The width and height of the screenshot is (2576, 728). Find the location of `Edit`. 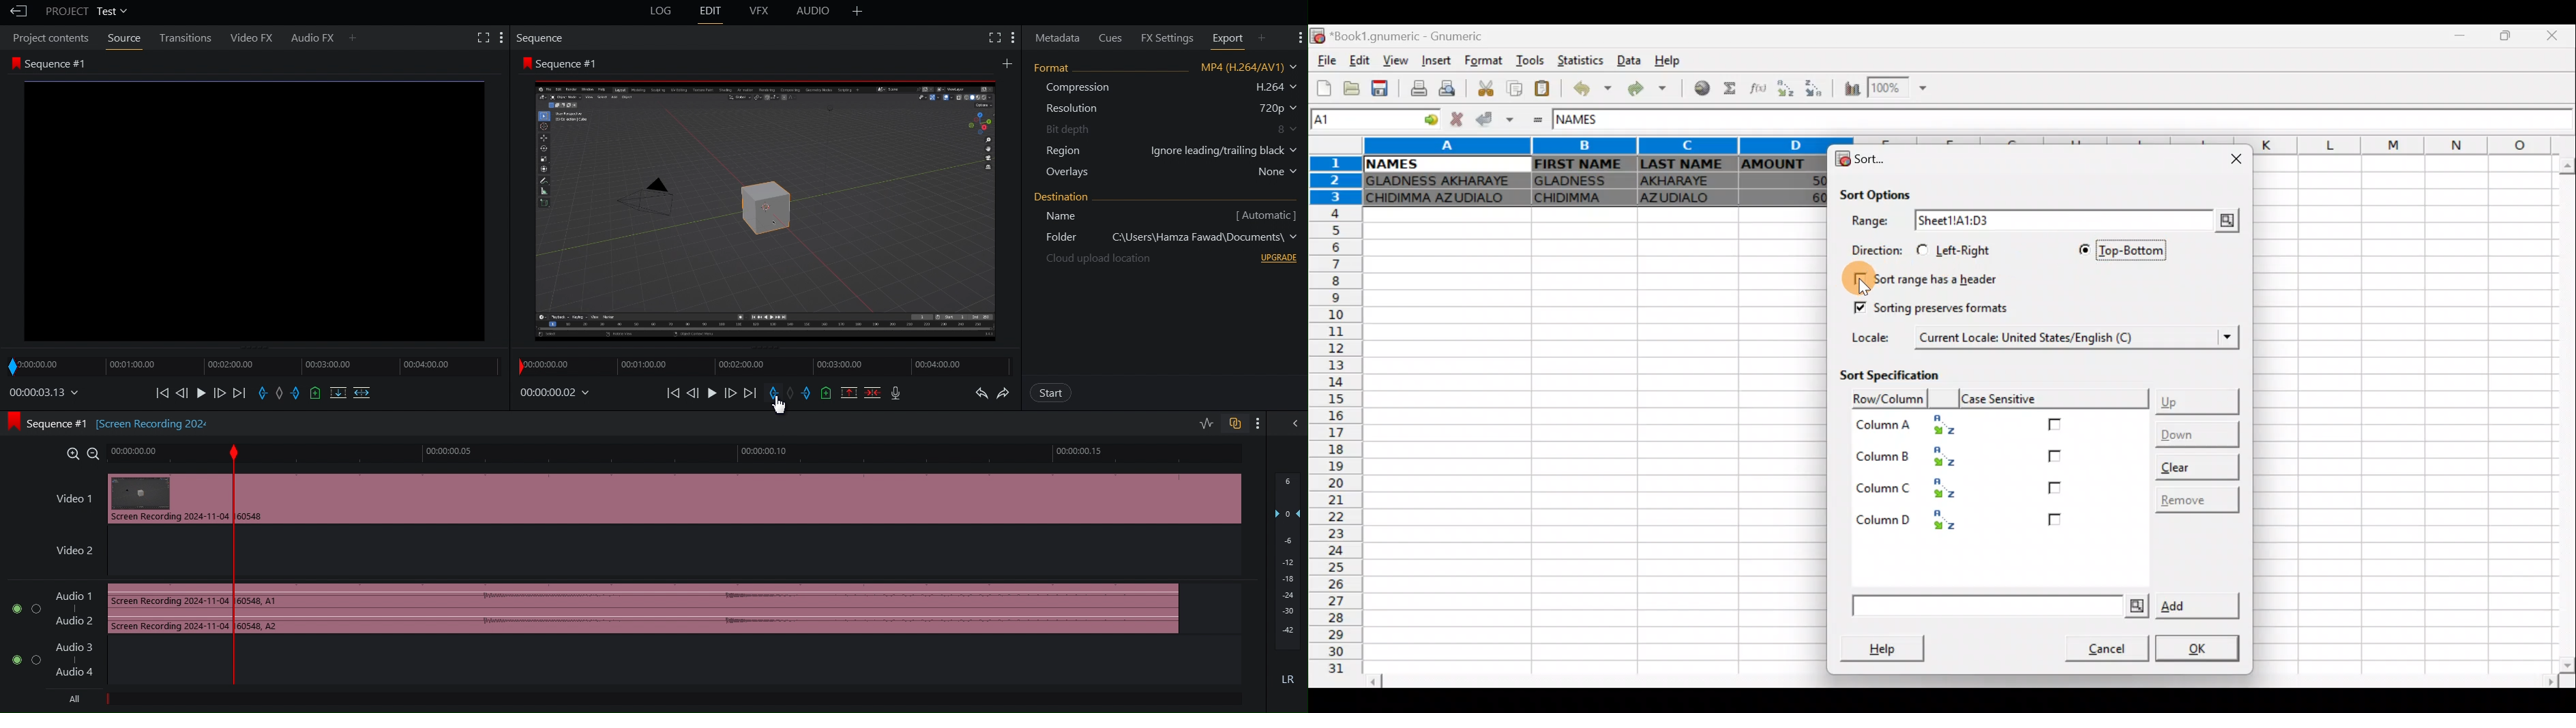

Edit is located at coordinates (711, 12).